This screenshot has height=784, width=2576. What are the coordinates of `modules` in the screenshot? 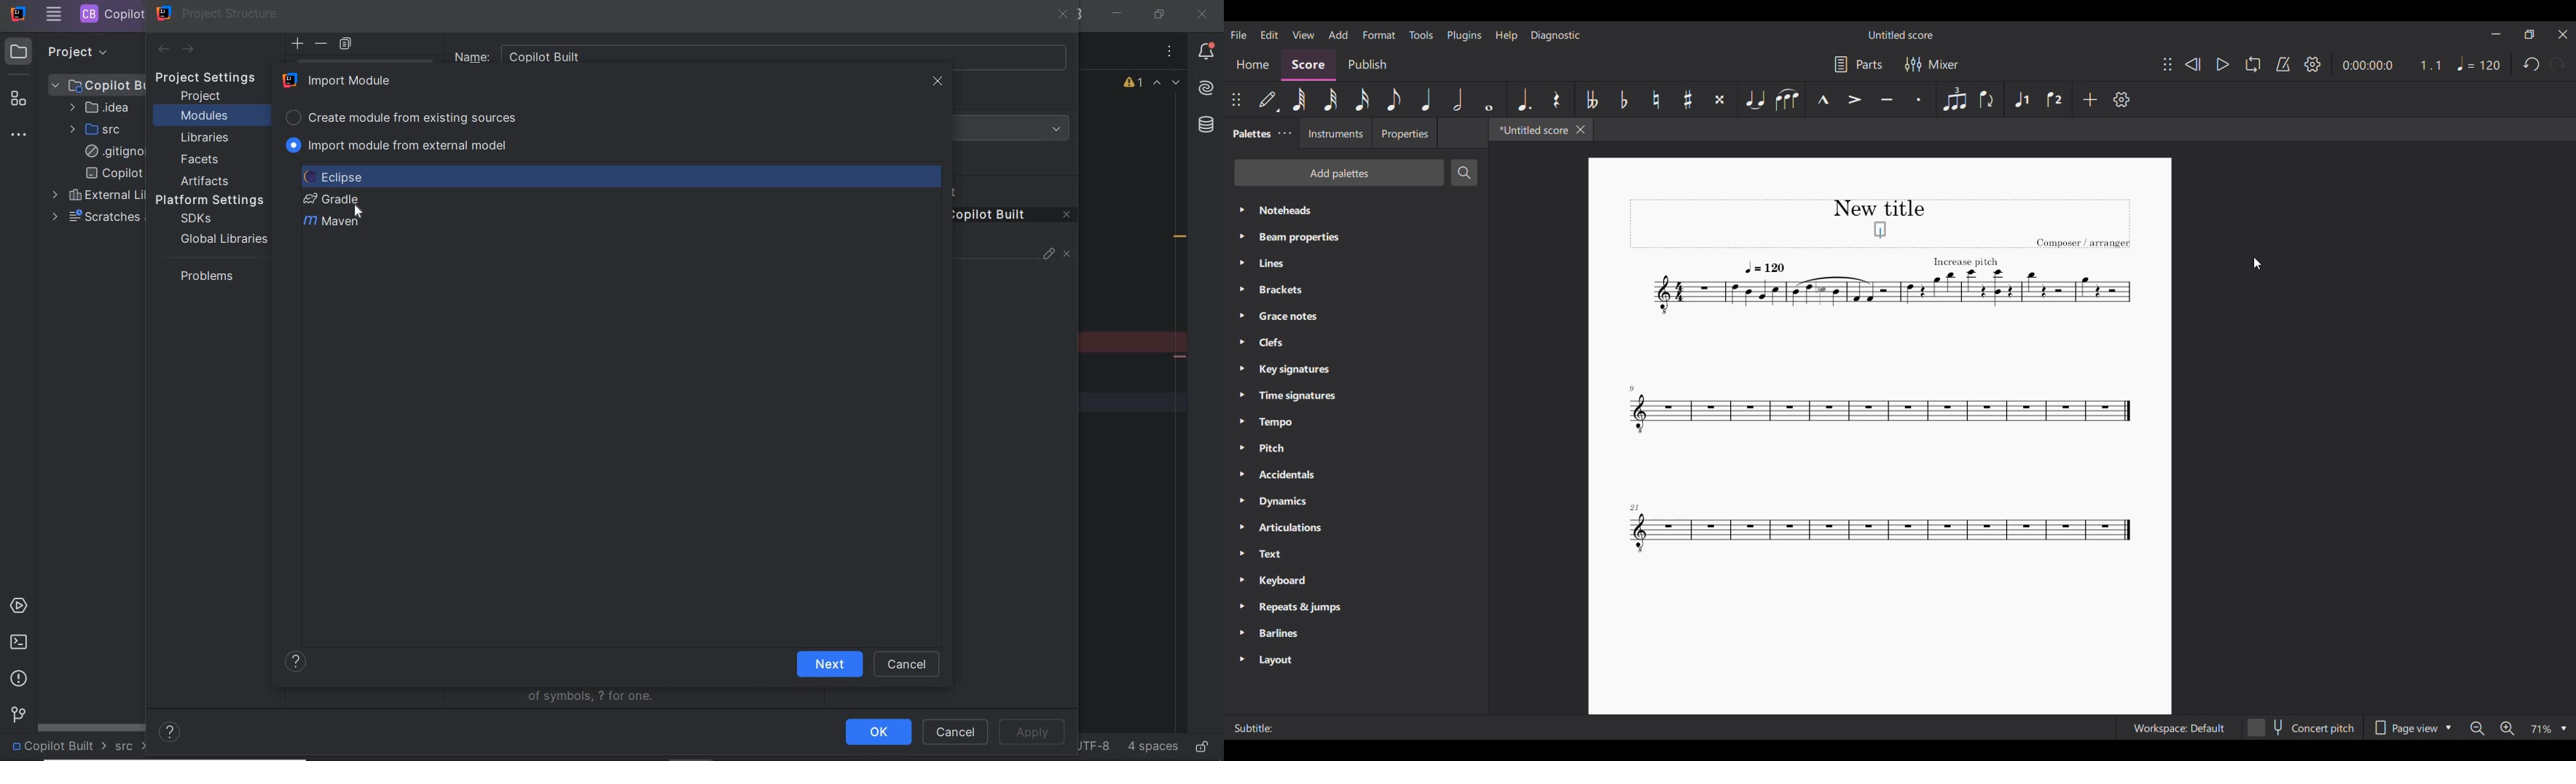 It's located at (204, 117).